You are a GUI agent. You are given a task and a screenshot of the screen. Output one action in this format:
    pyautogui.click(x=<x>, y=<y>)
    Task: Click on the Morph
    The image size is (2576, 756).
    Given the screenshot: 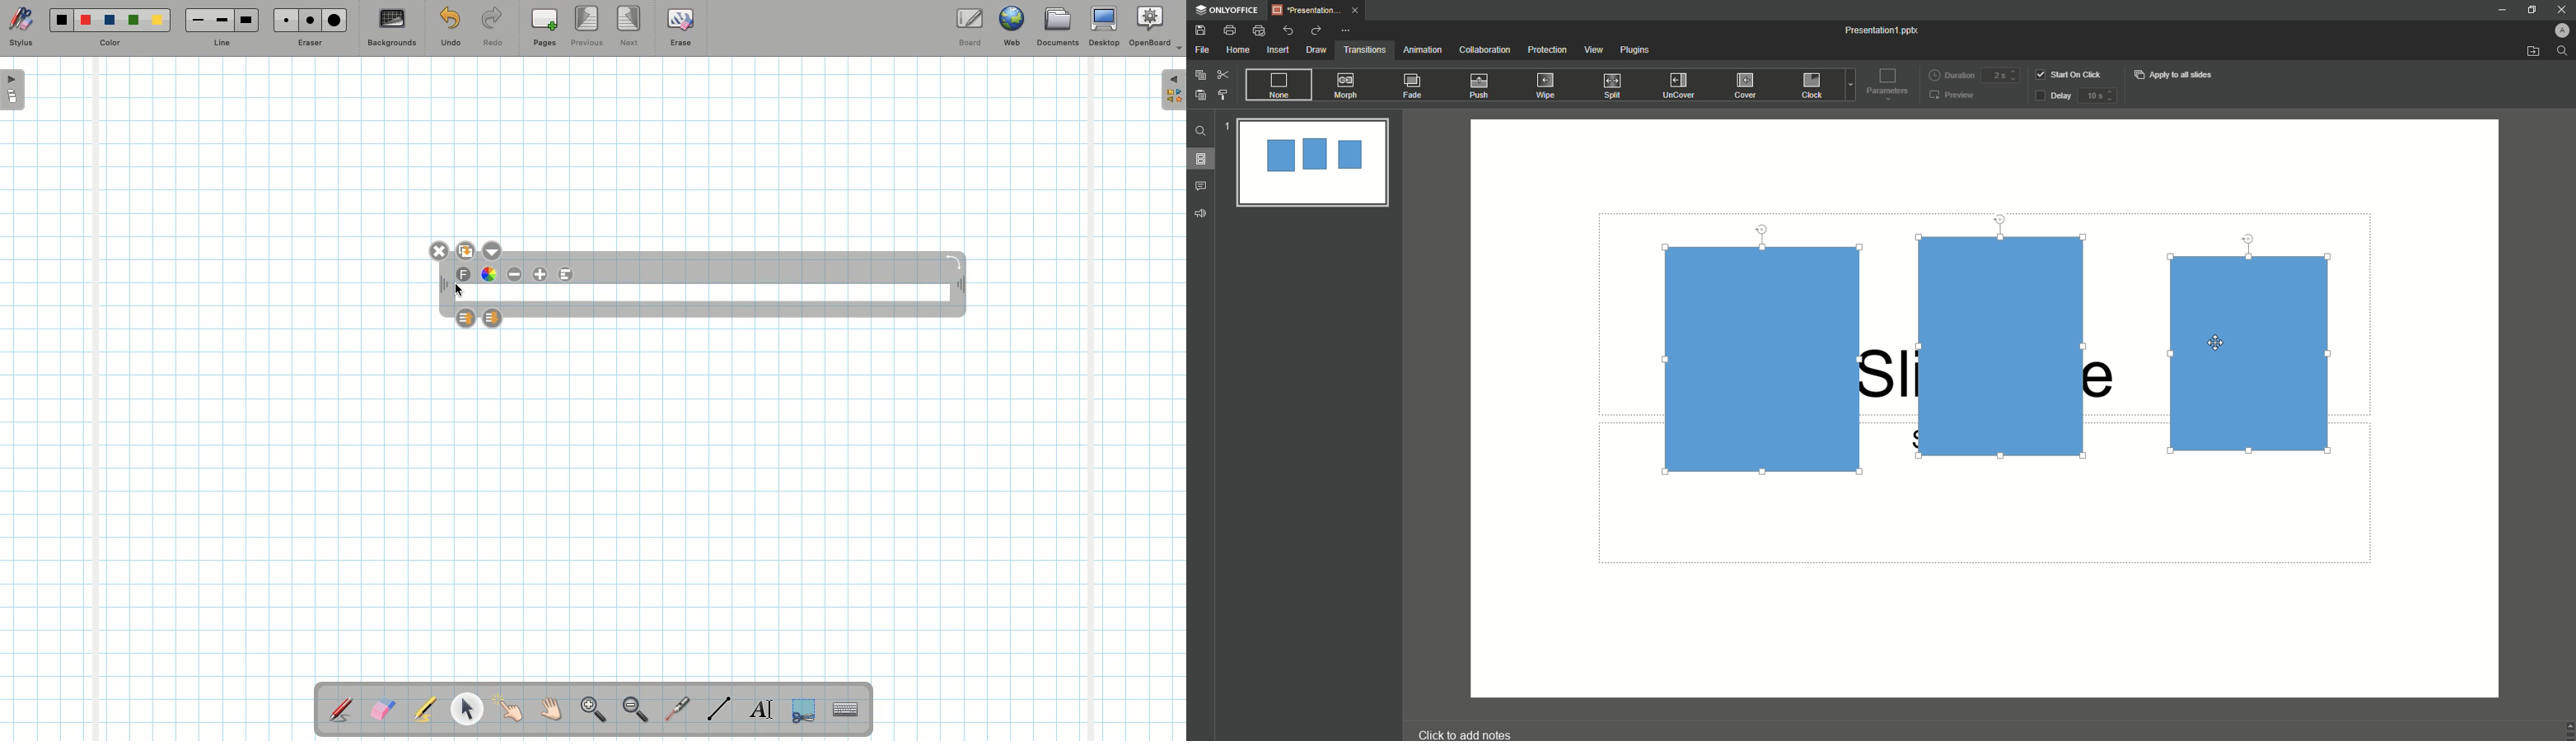 What is the action you would take?
    pyautogui.click(x=1348, y=85)
    